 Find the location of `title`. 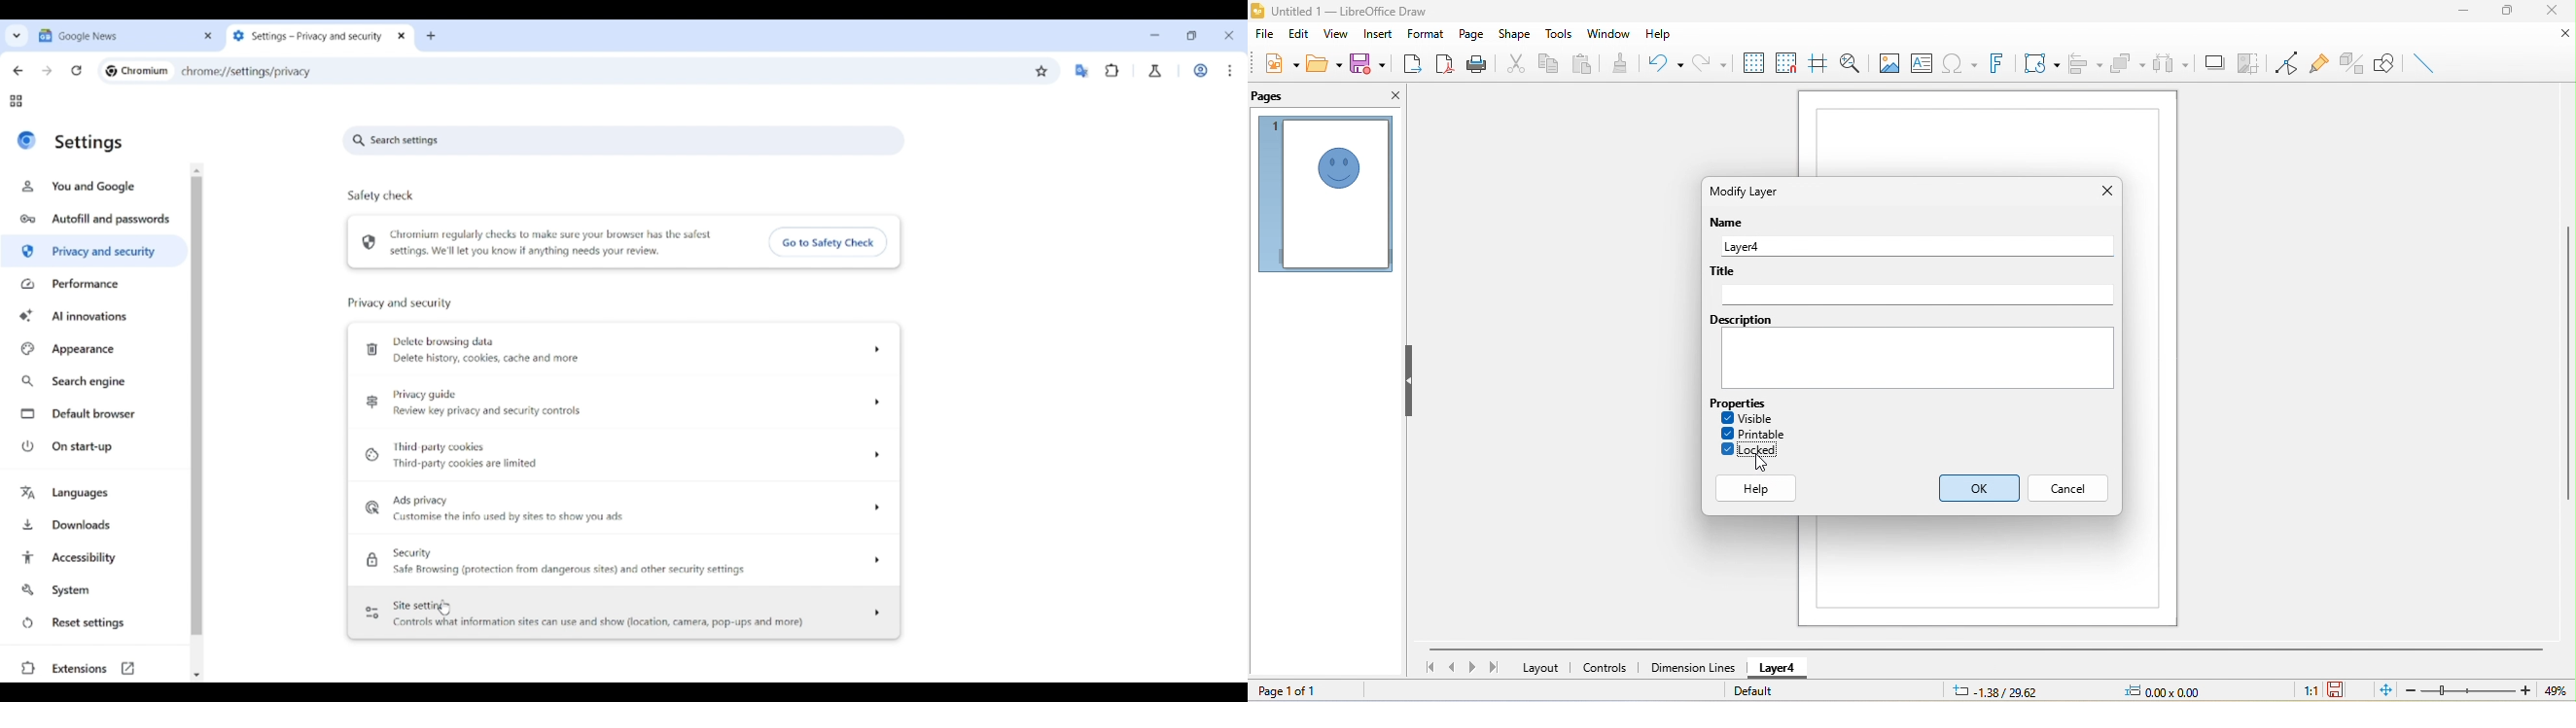

title is located at coordinates (1912, 285).